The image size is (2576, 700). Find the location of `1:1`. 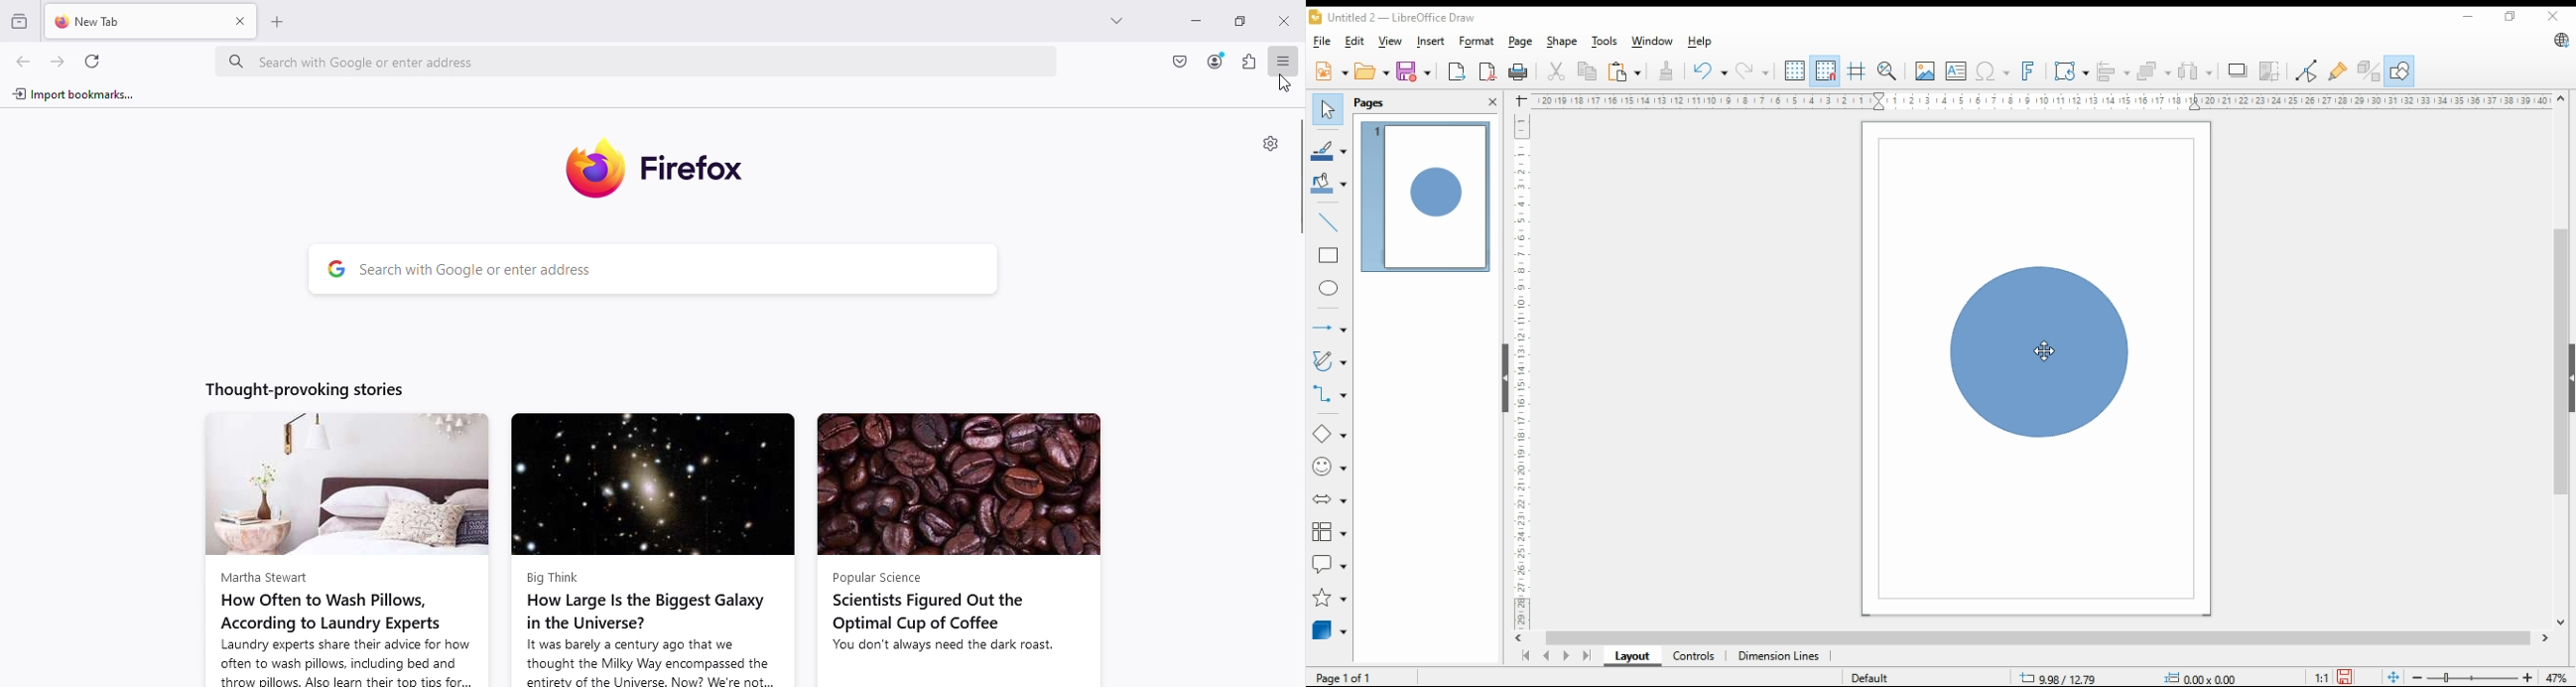

1:1 is located at coordinates (2321, 676).